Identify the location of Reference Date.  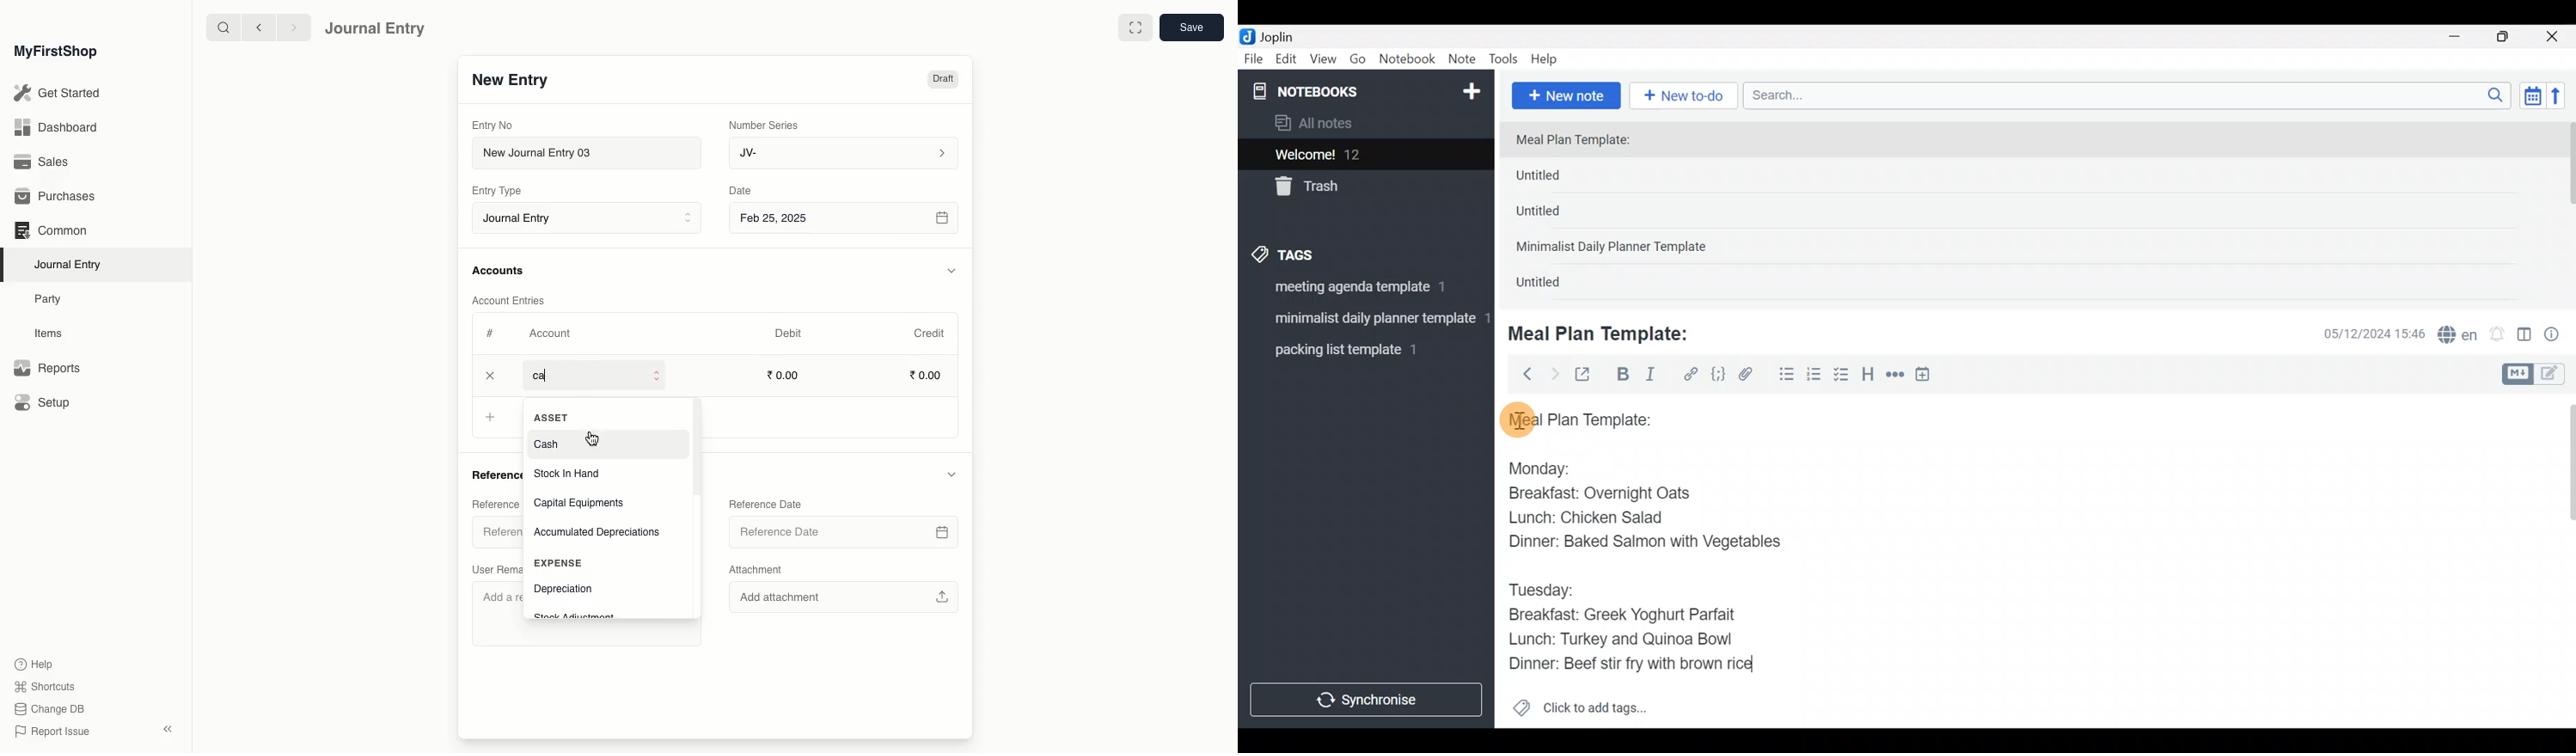
(843, 531).